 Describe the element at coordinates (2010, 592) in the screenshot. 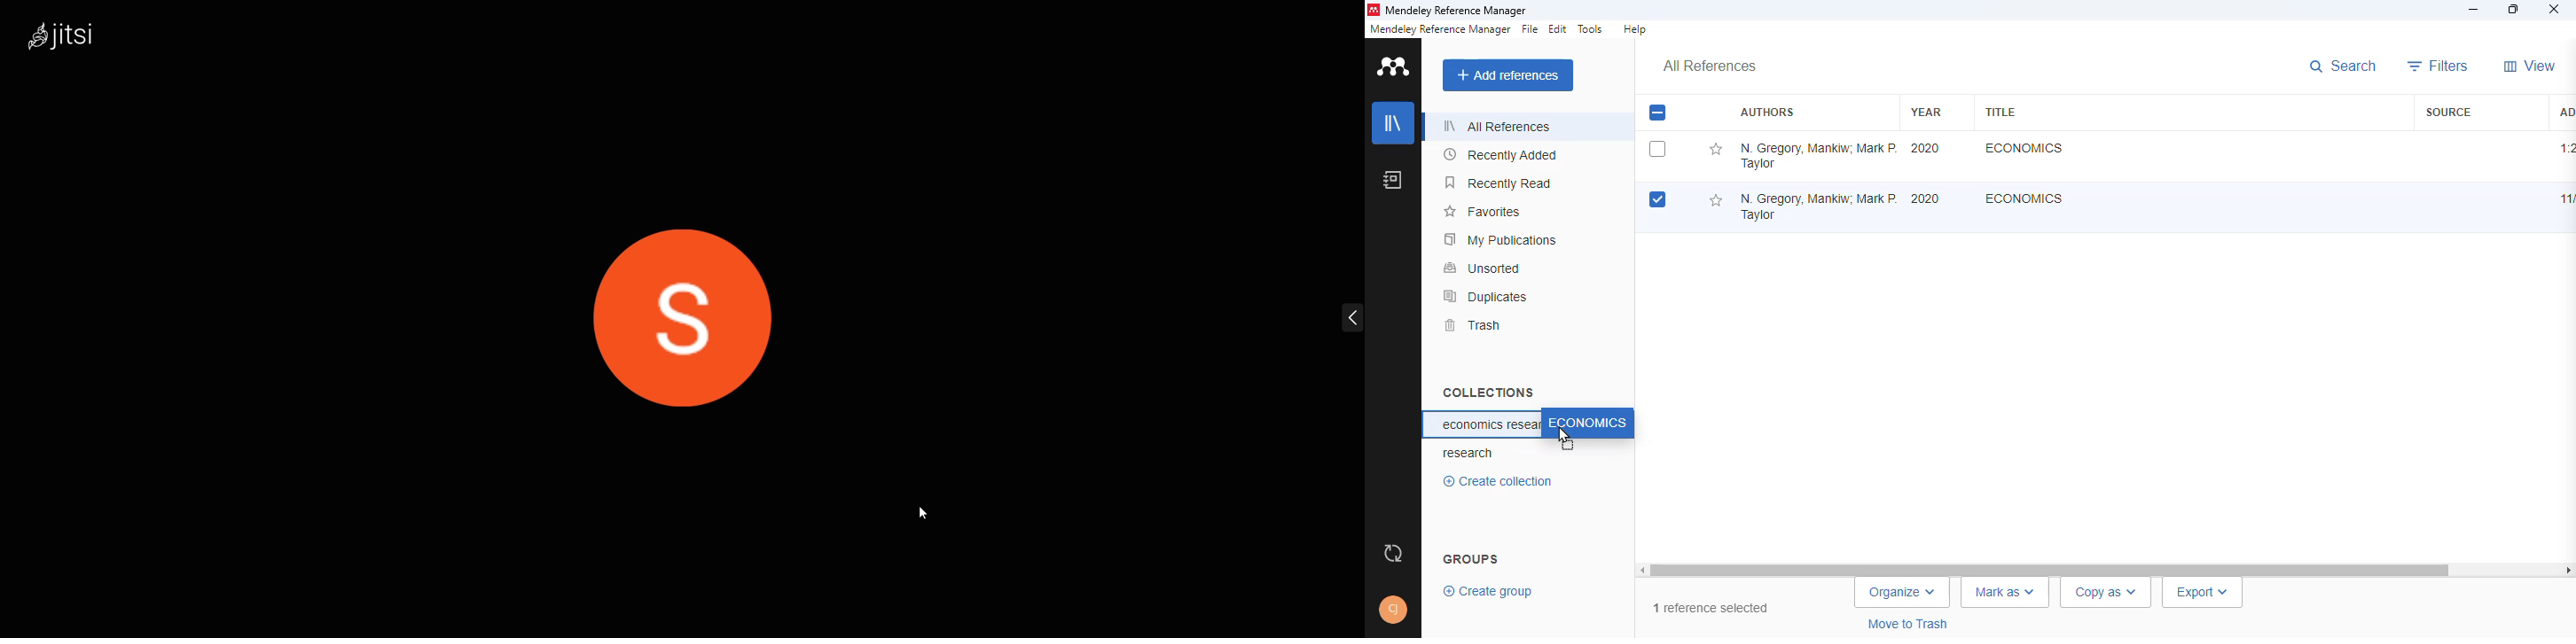

I see `mark as` at that location.